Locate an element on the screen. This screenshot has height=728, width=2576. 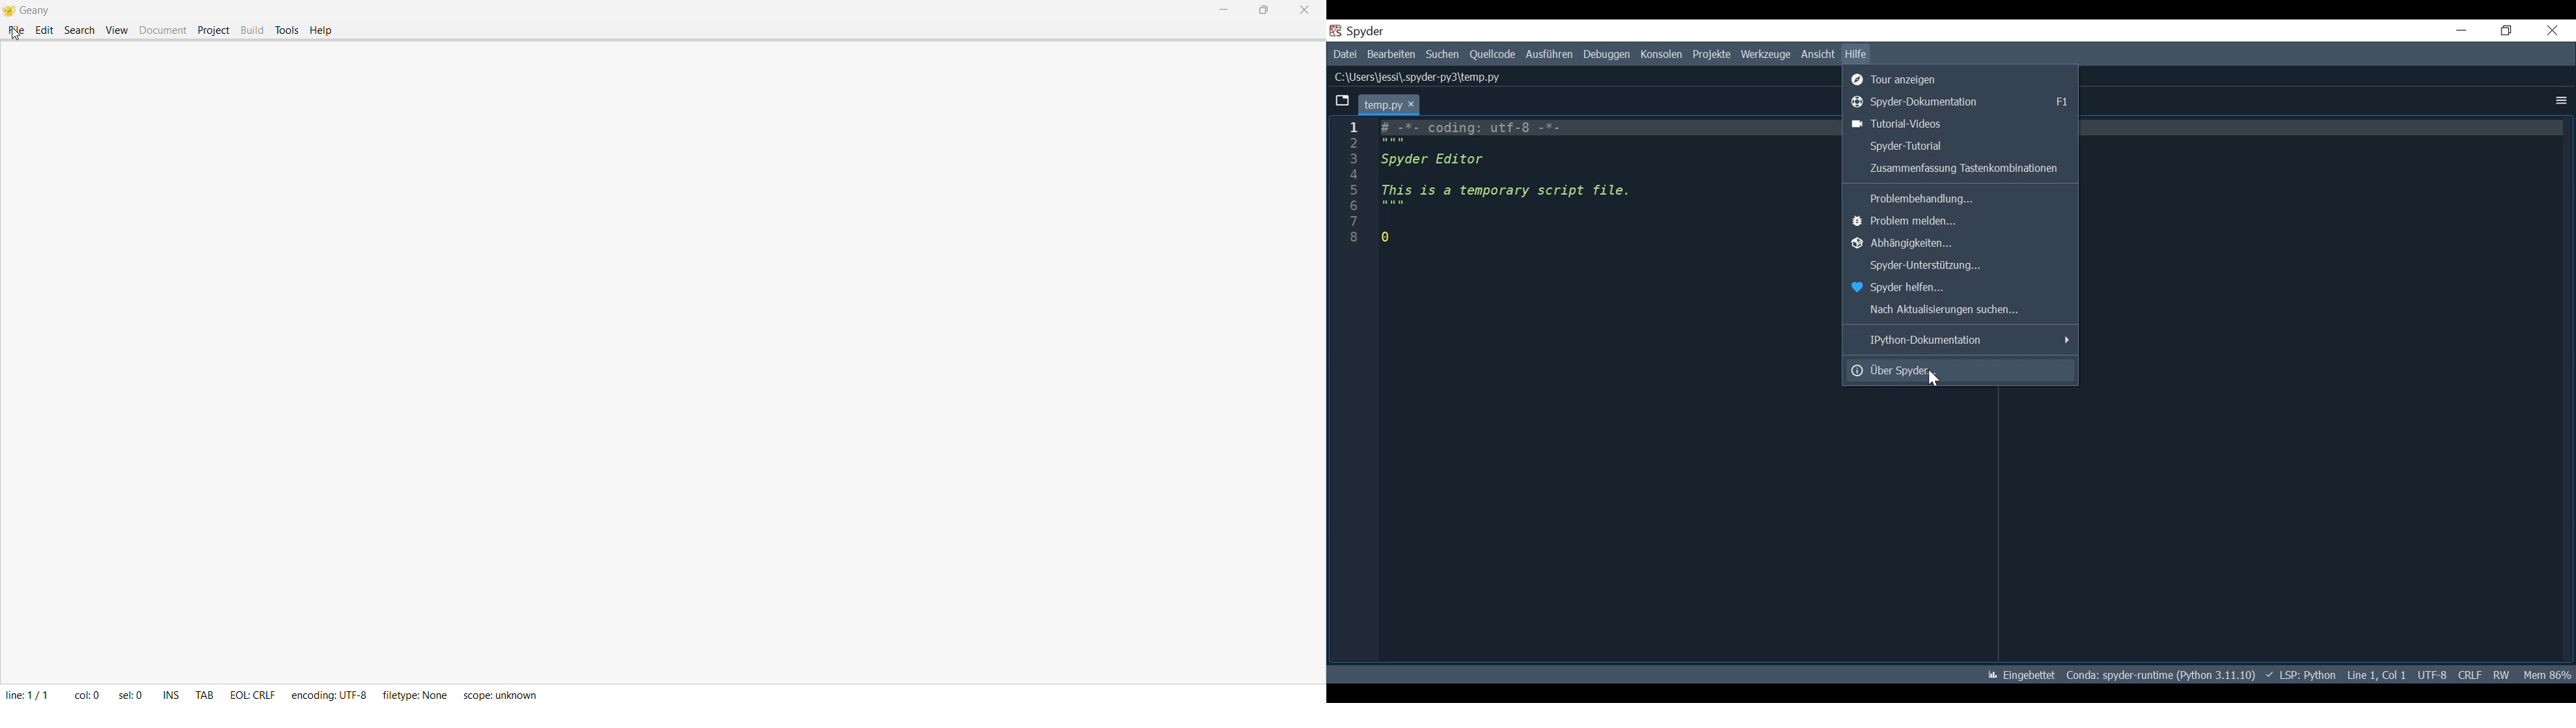
Conda Environment Indicator is located at coordinates (2162, 674).